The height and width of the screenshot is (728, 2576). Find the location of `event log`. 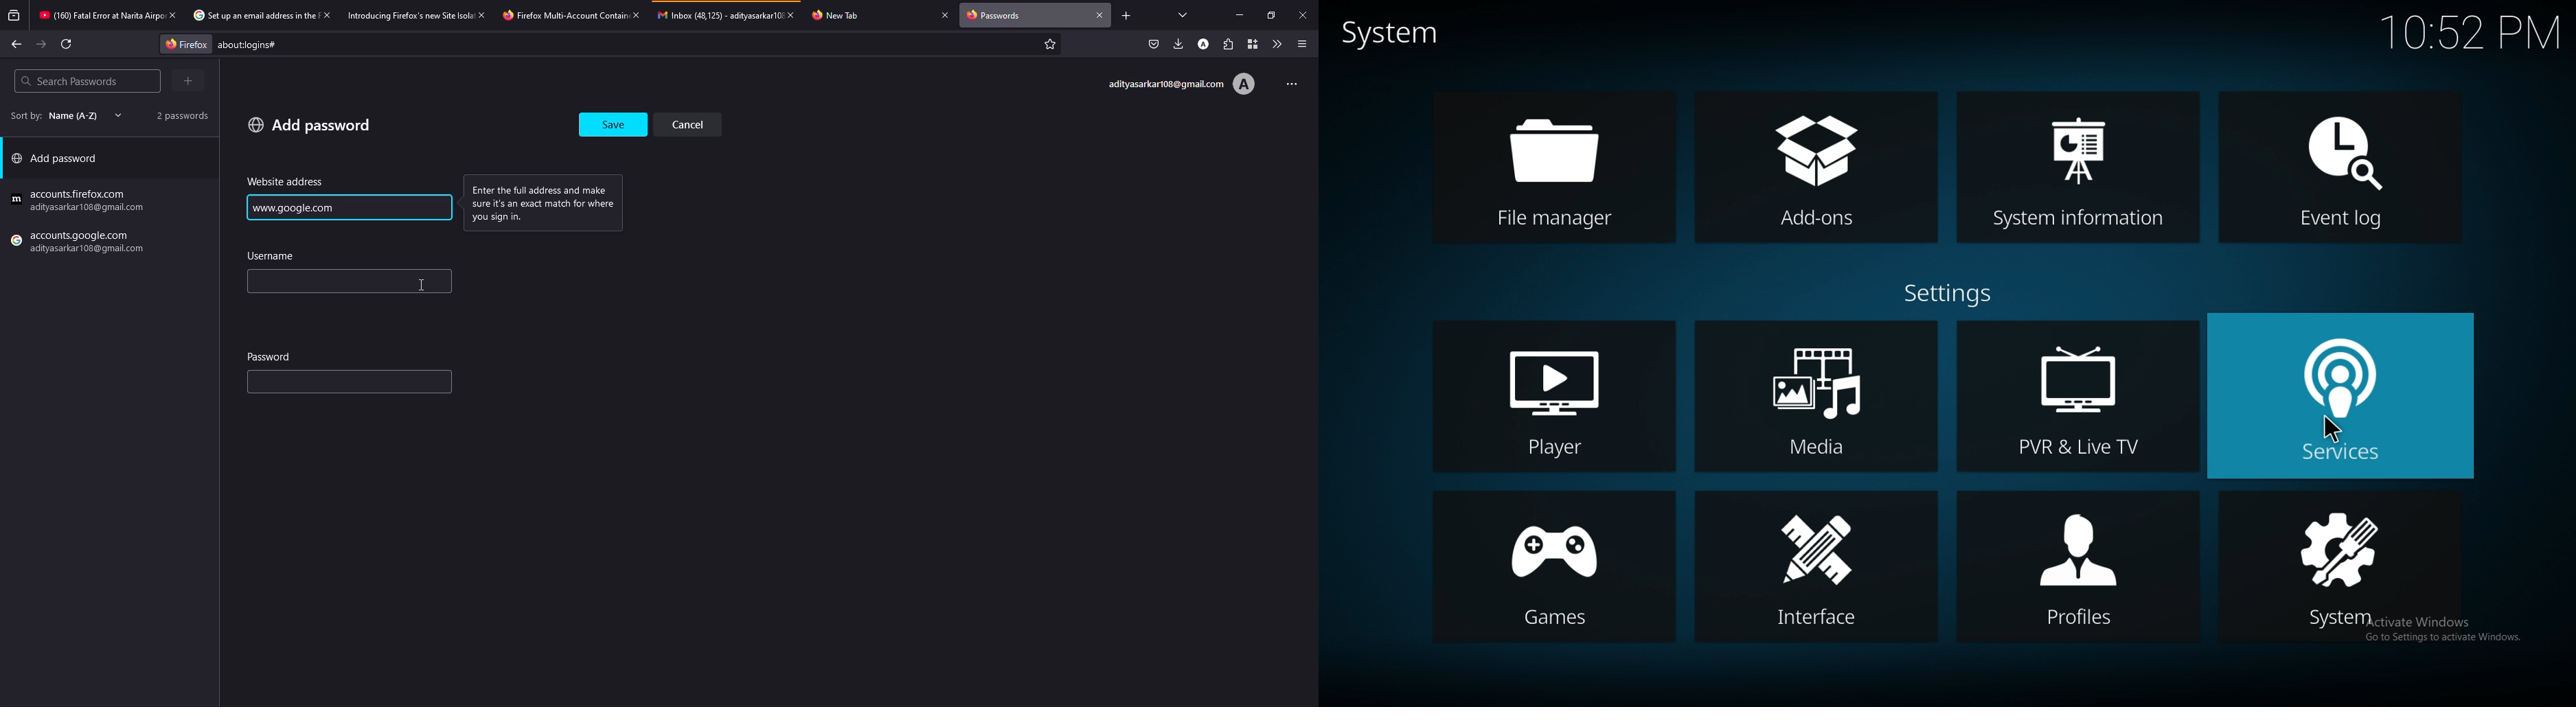

event log is located at coordinates (2342, 167).